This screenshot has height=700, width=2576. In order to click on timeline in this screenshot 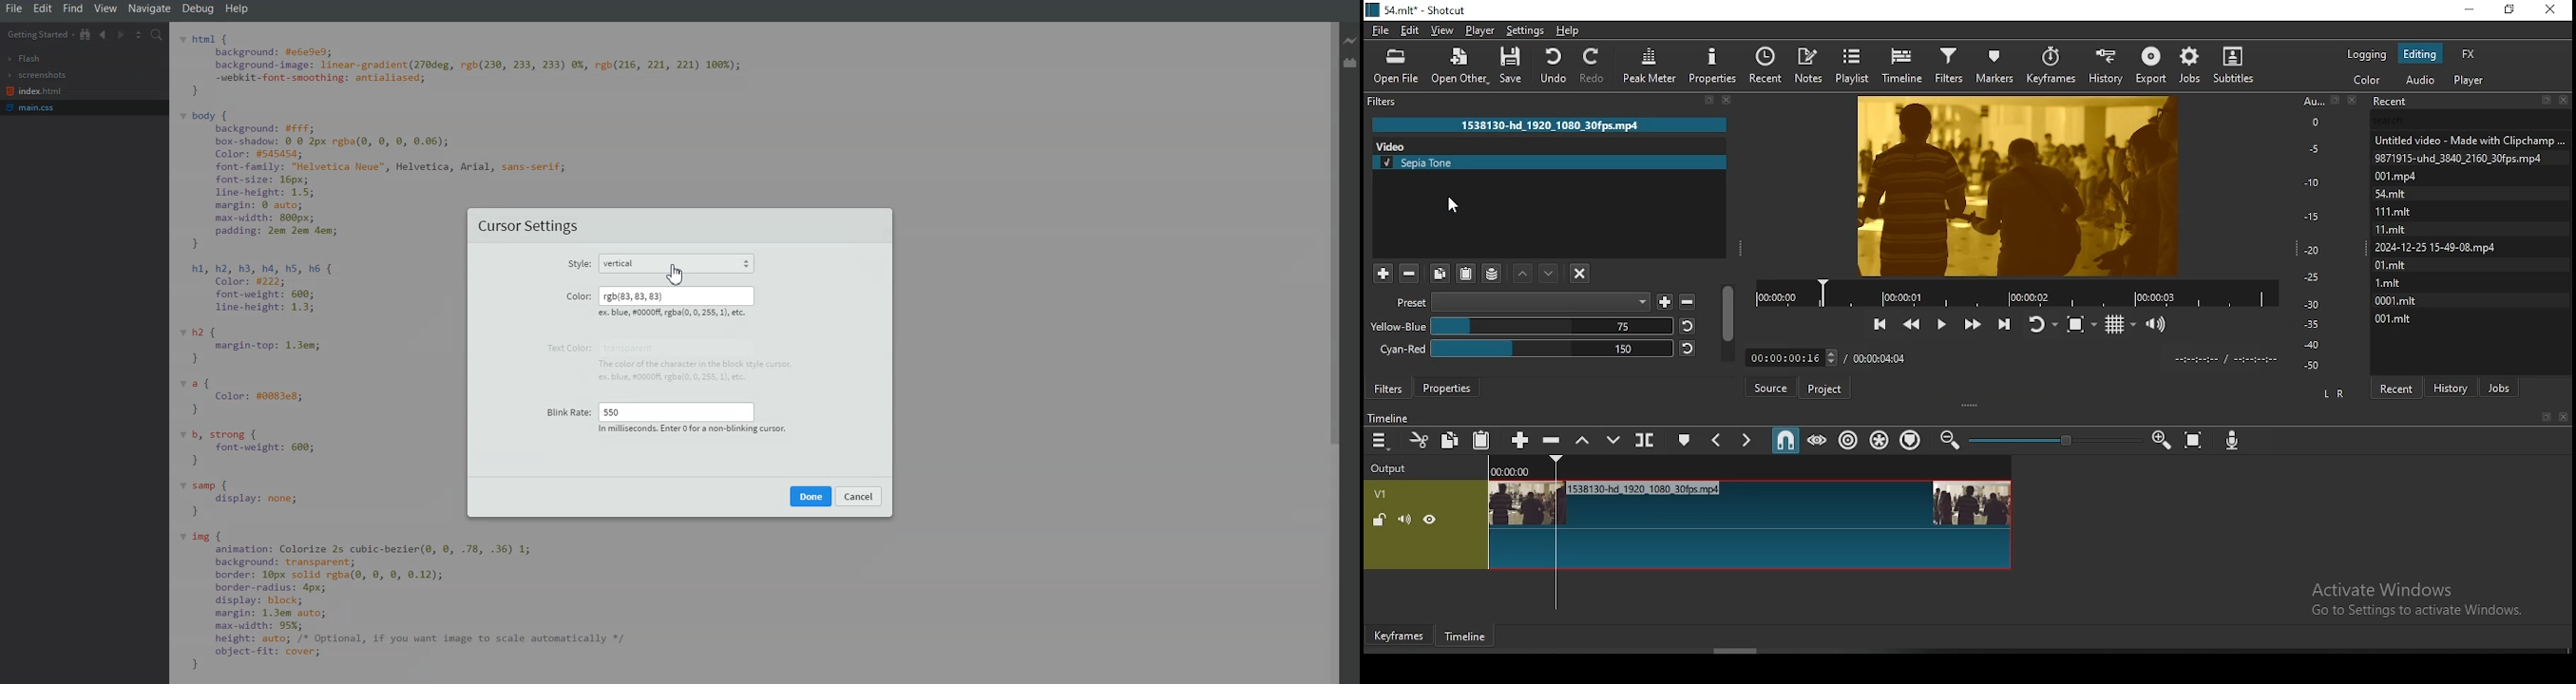, I will do `click(1466, 639)`.